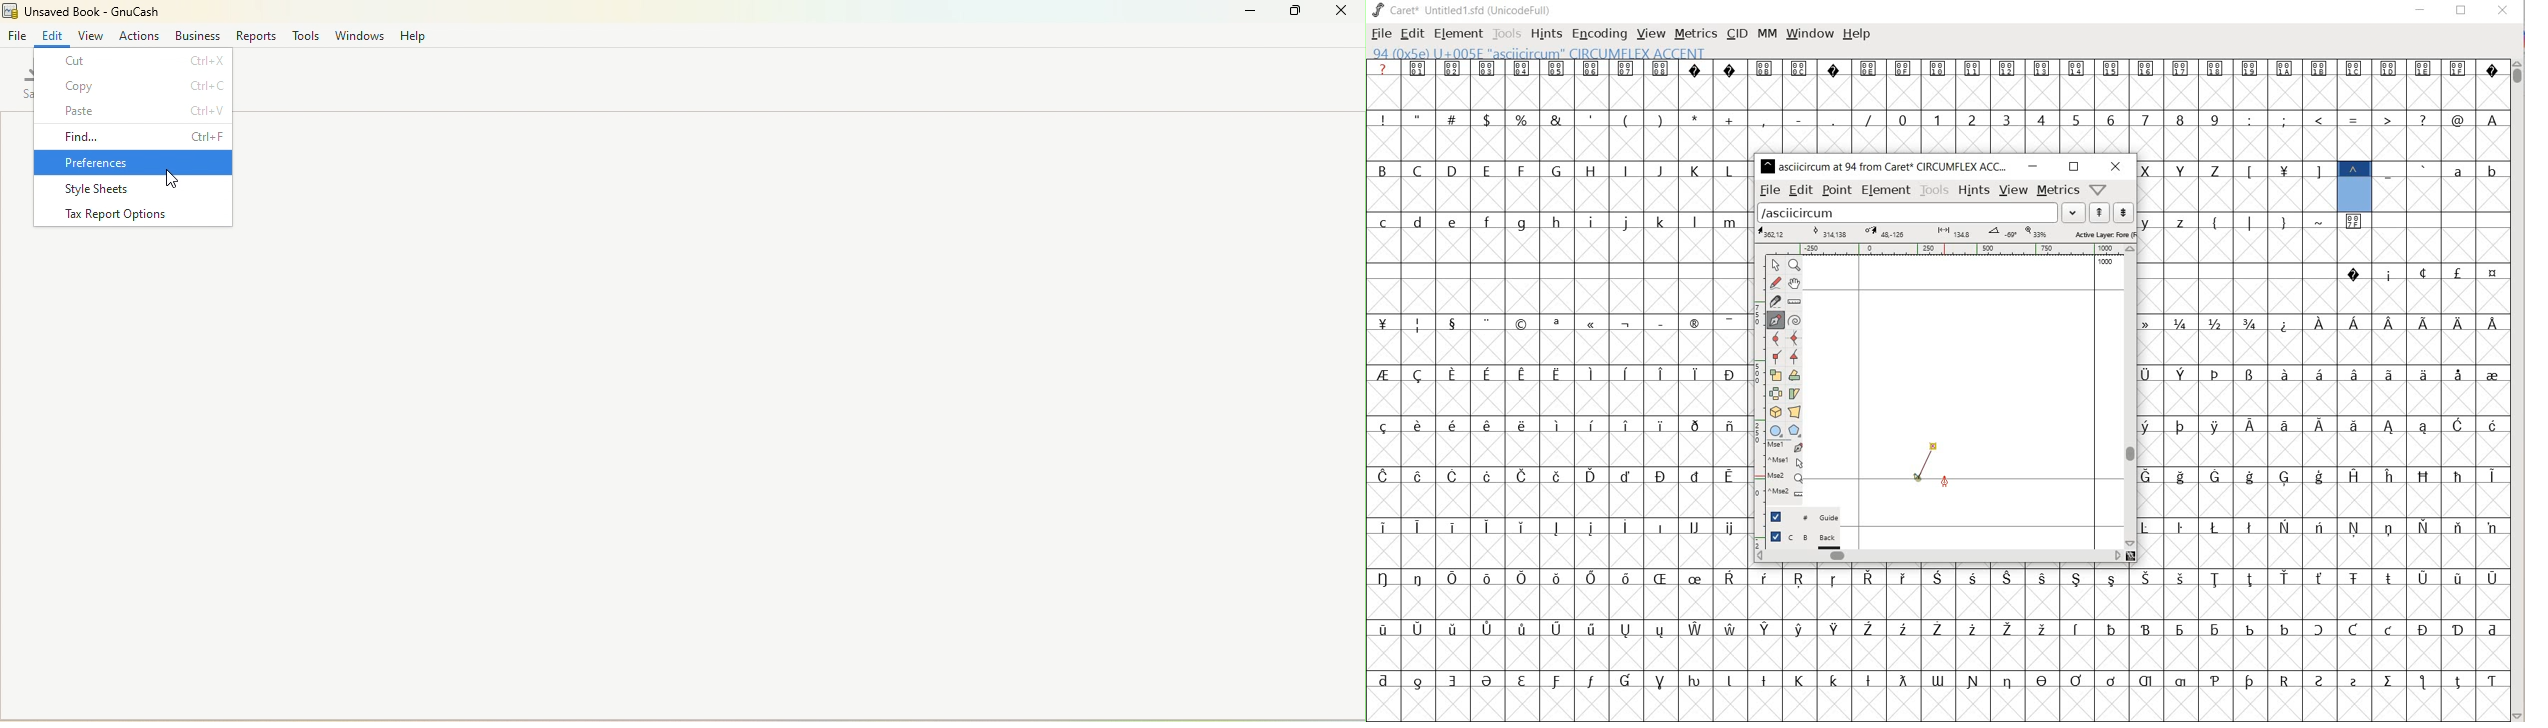 The width and height of the screenshot is (2548, 728). What do you see at coordinates (92, 33) in the screenshot?
I see `View` at bounding box center [92, 33].